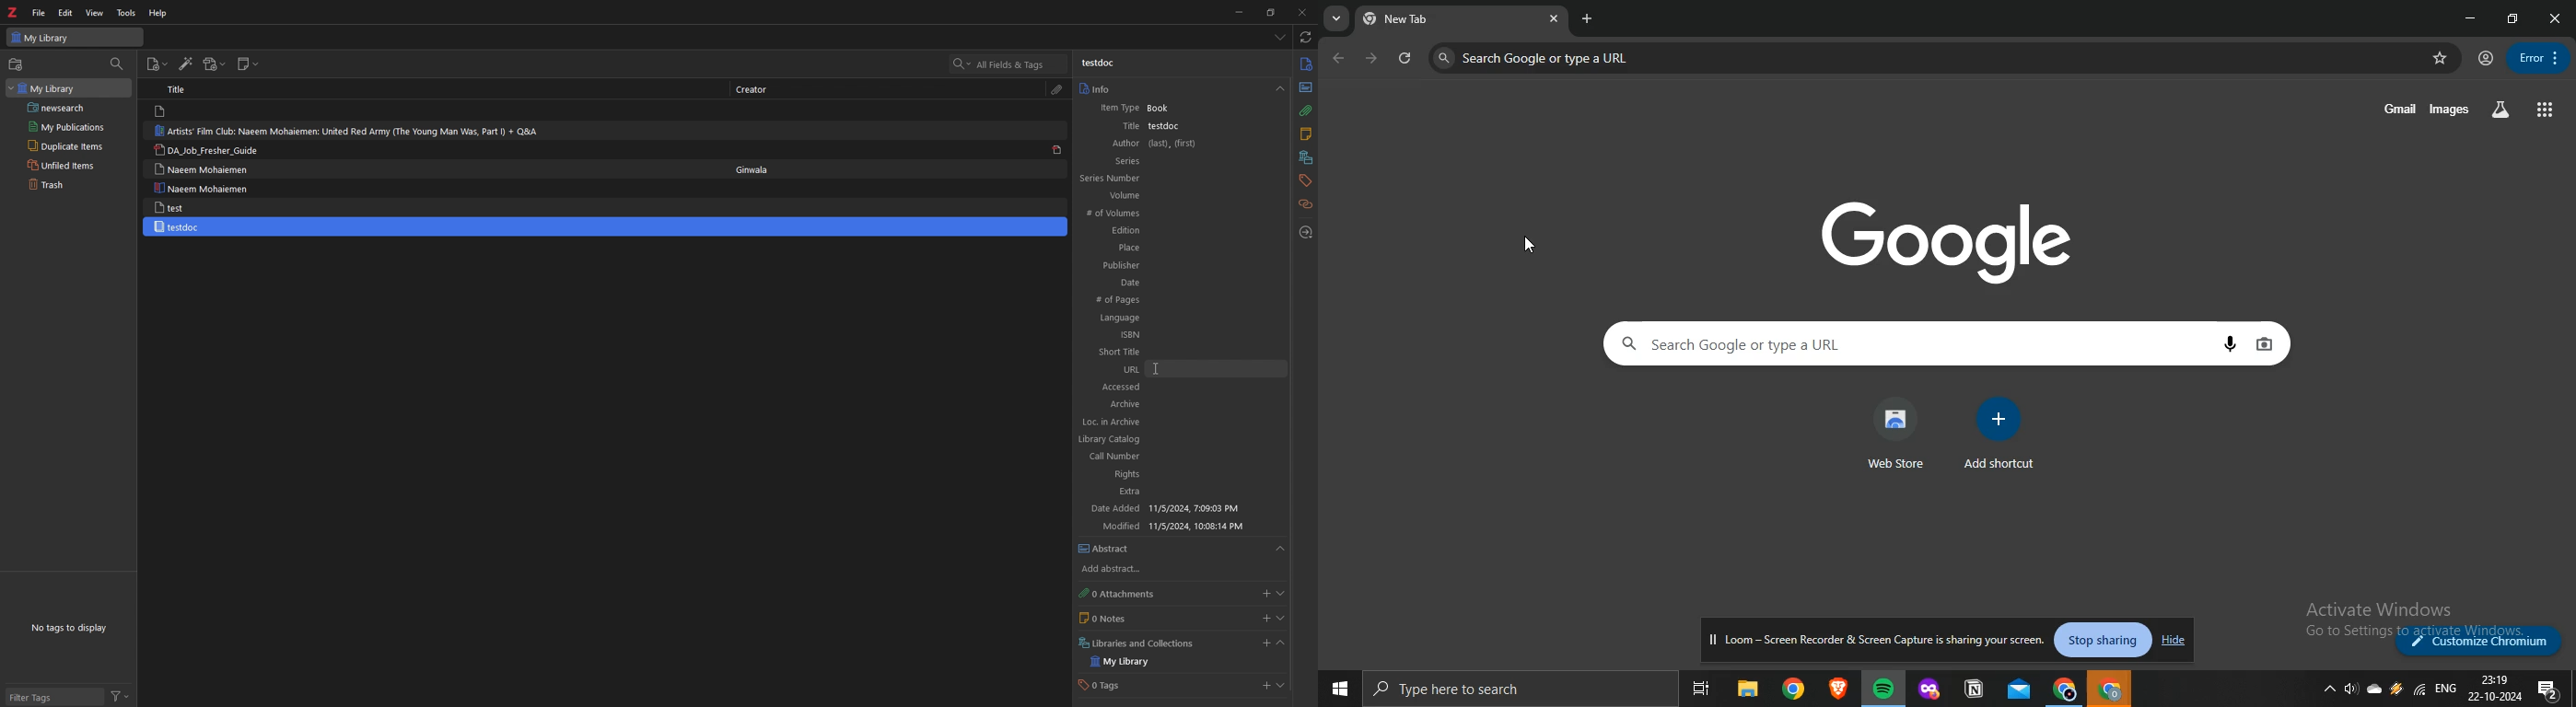 The width and height of the screenshot is (2576, 728). I want to click on show, so click(1282, 685).